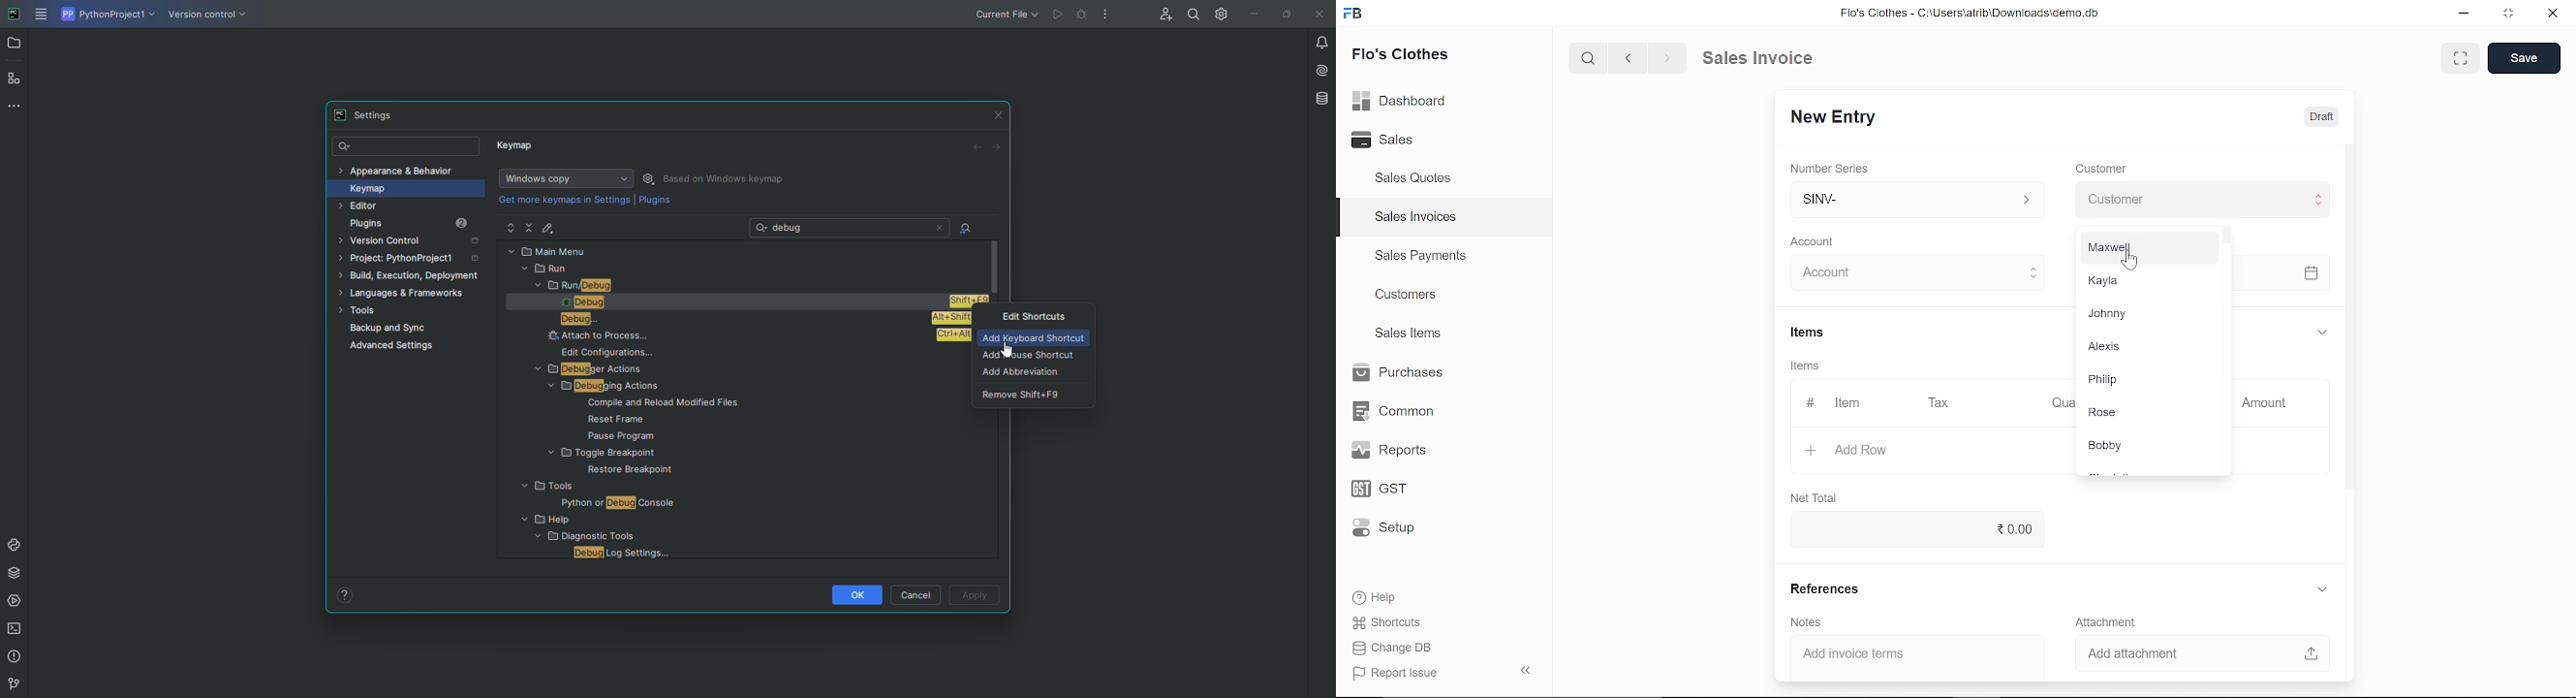 The width and height of the screenshot is (2576, 700). What do you see at coordinates (1415, 179) in the screenshot?
I see `Sales Quotes` at bounding box center [1415, 179].